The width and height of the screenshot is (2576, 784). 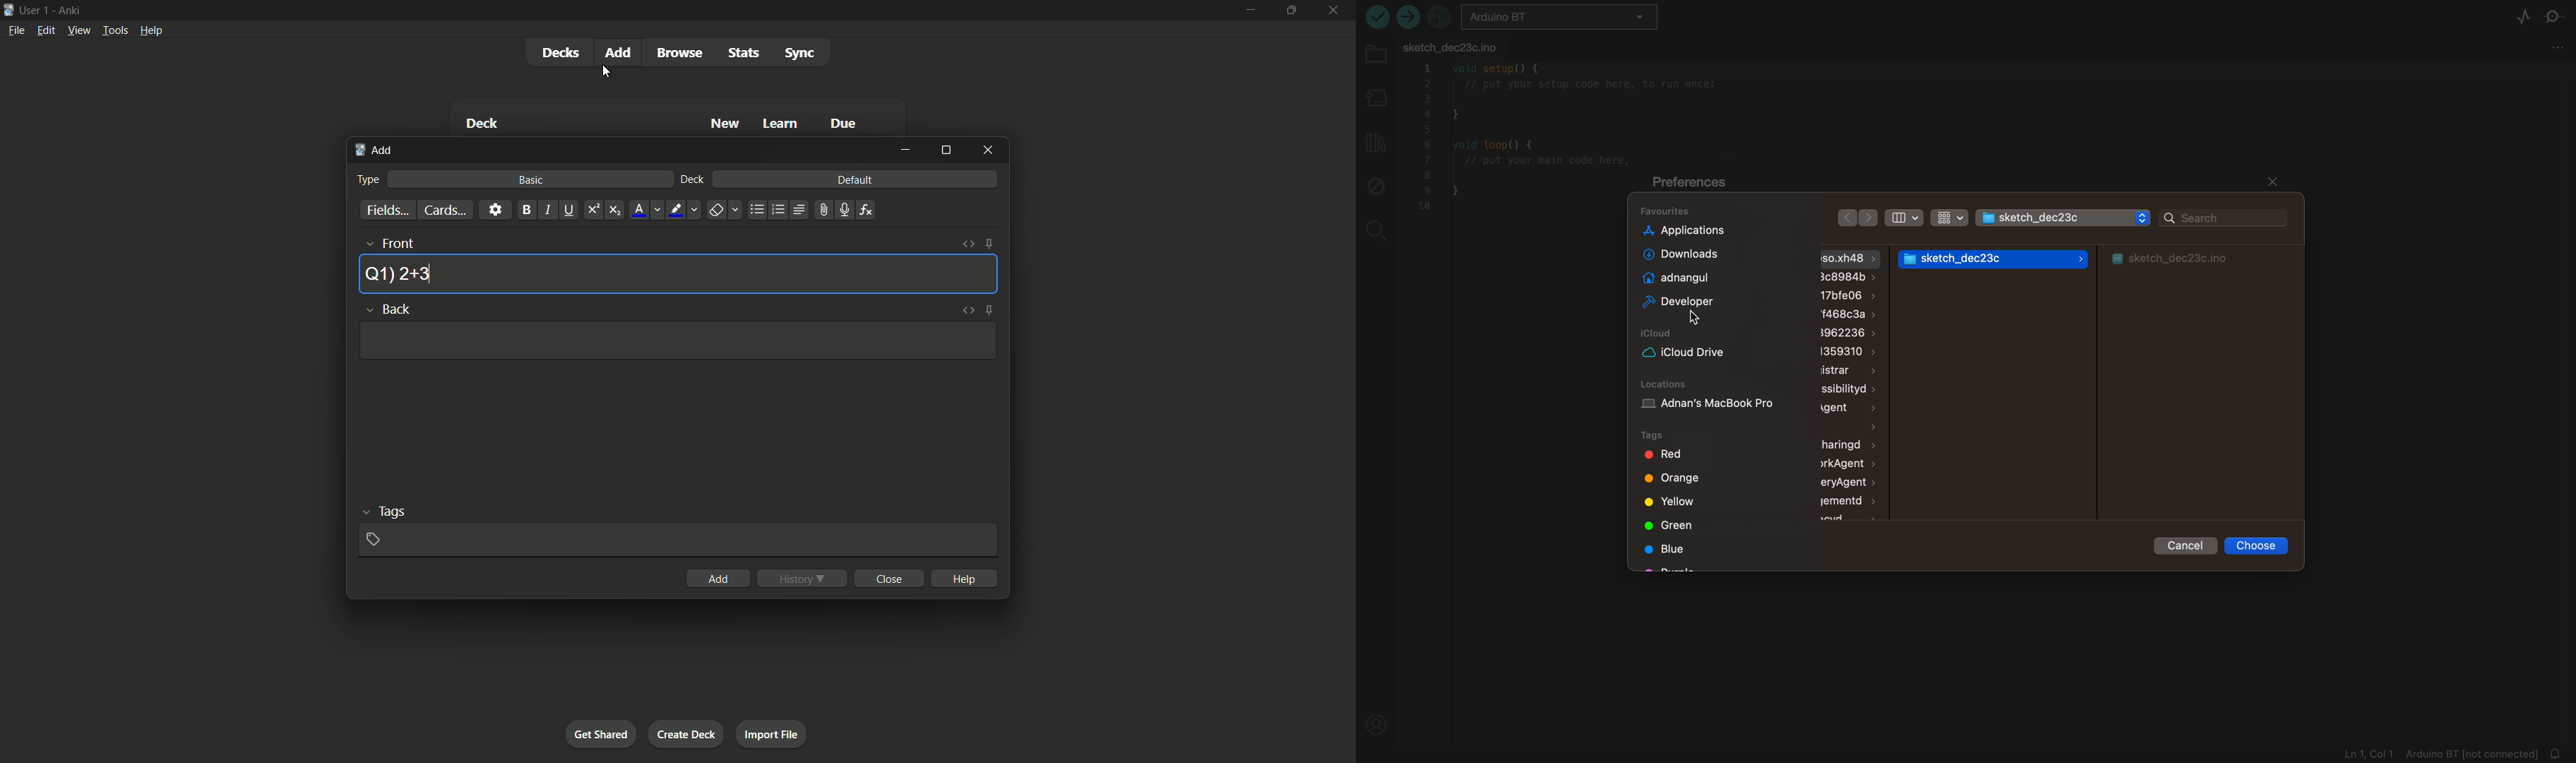 What do you see at coordinates (844, 125) in the screenshot?
I see `due` at bounding box center [844, 125].